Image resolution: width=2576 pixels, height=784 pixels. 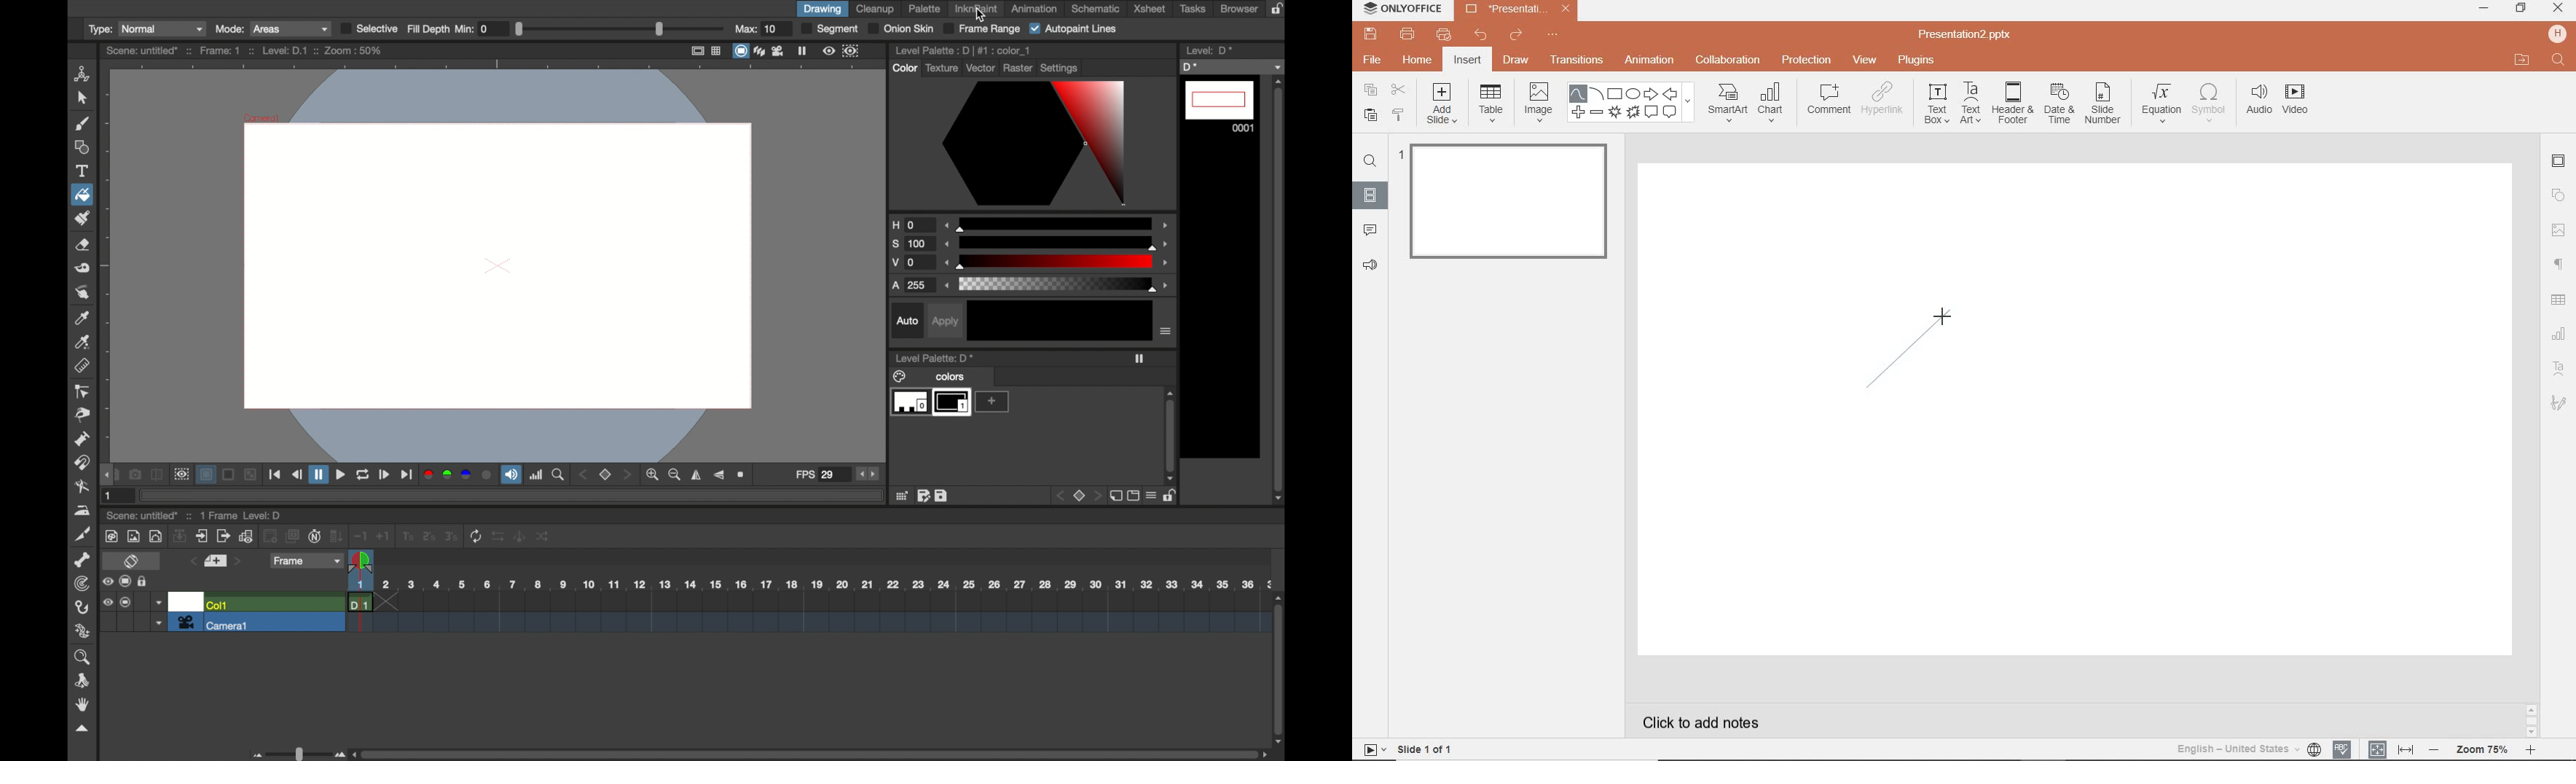 I want to click on S, so click(x=913, y=245).